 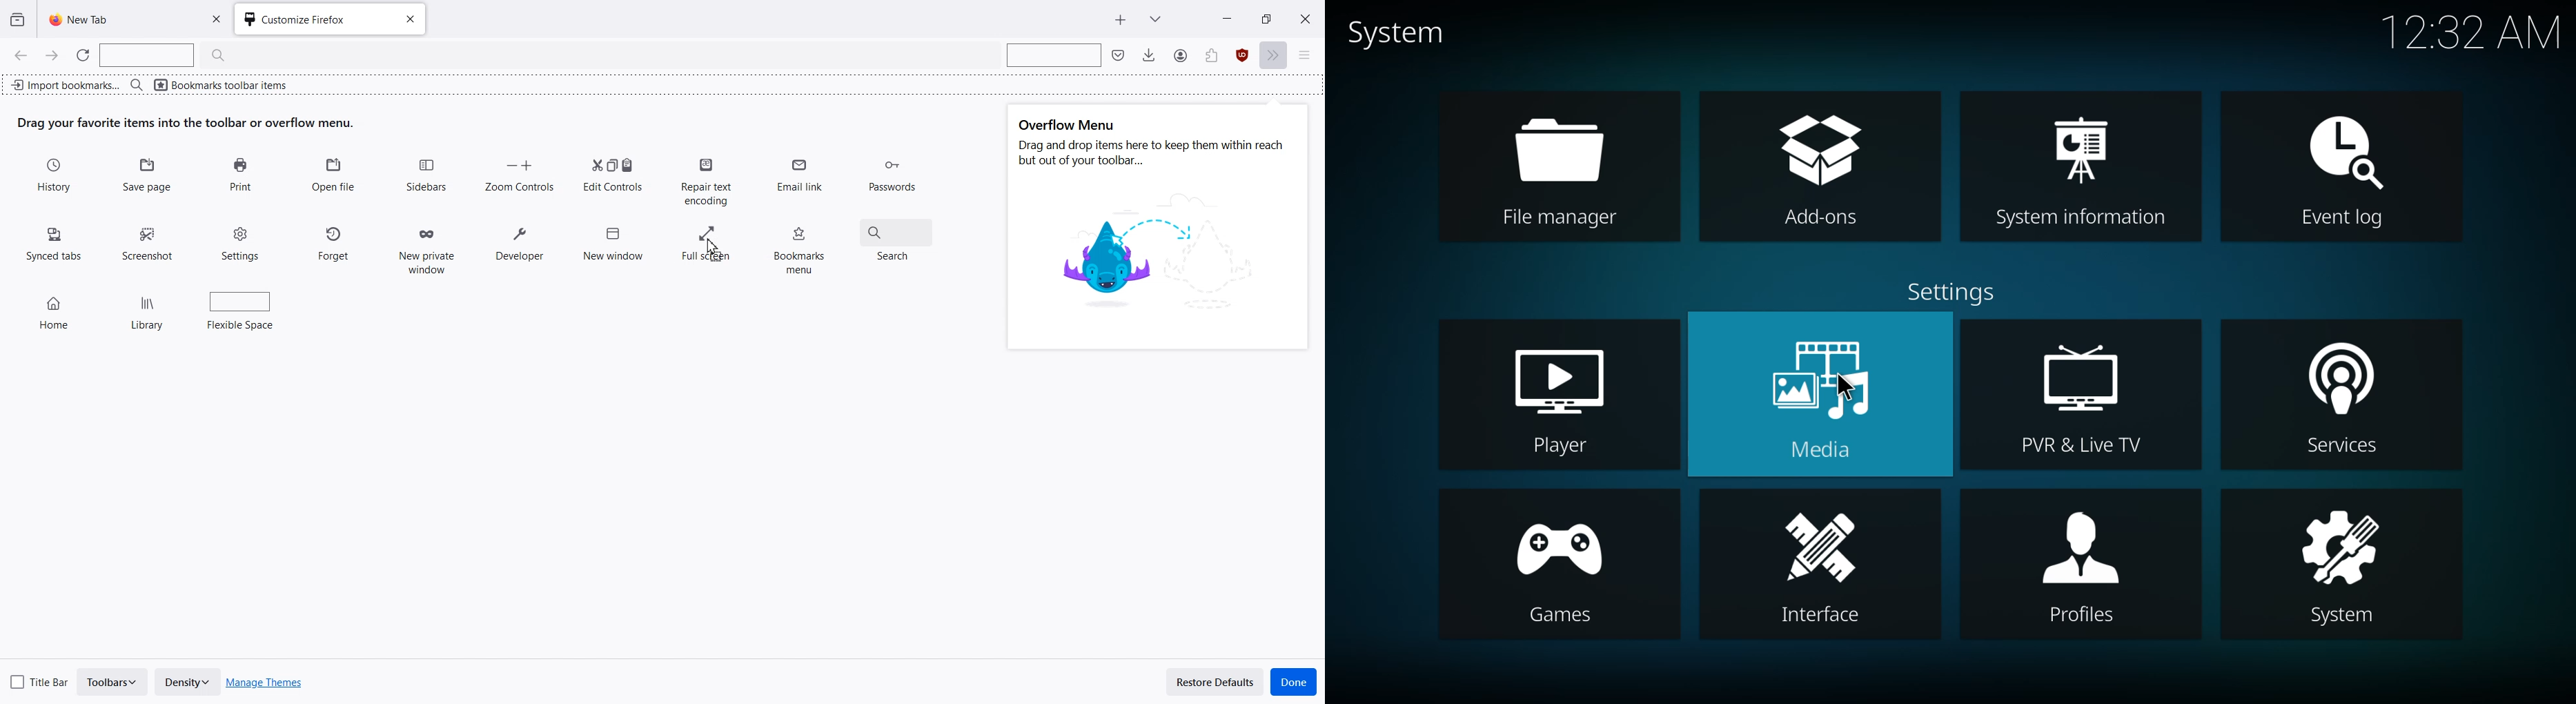 I want to click on Print, so click(x=240, y=175).